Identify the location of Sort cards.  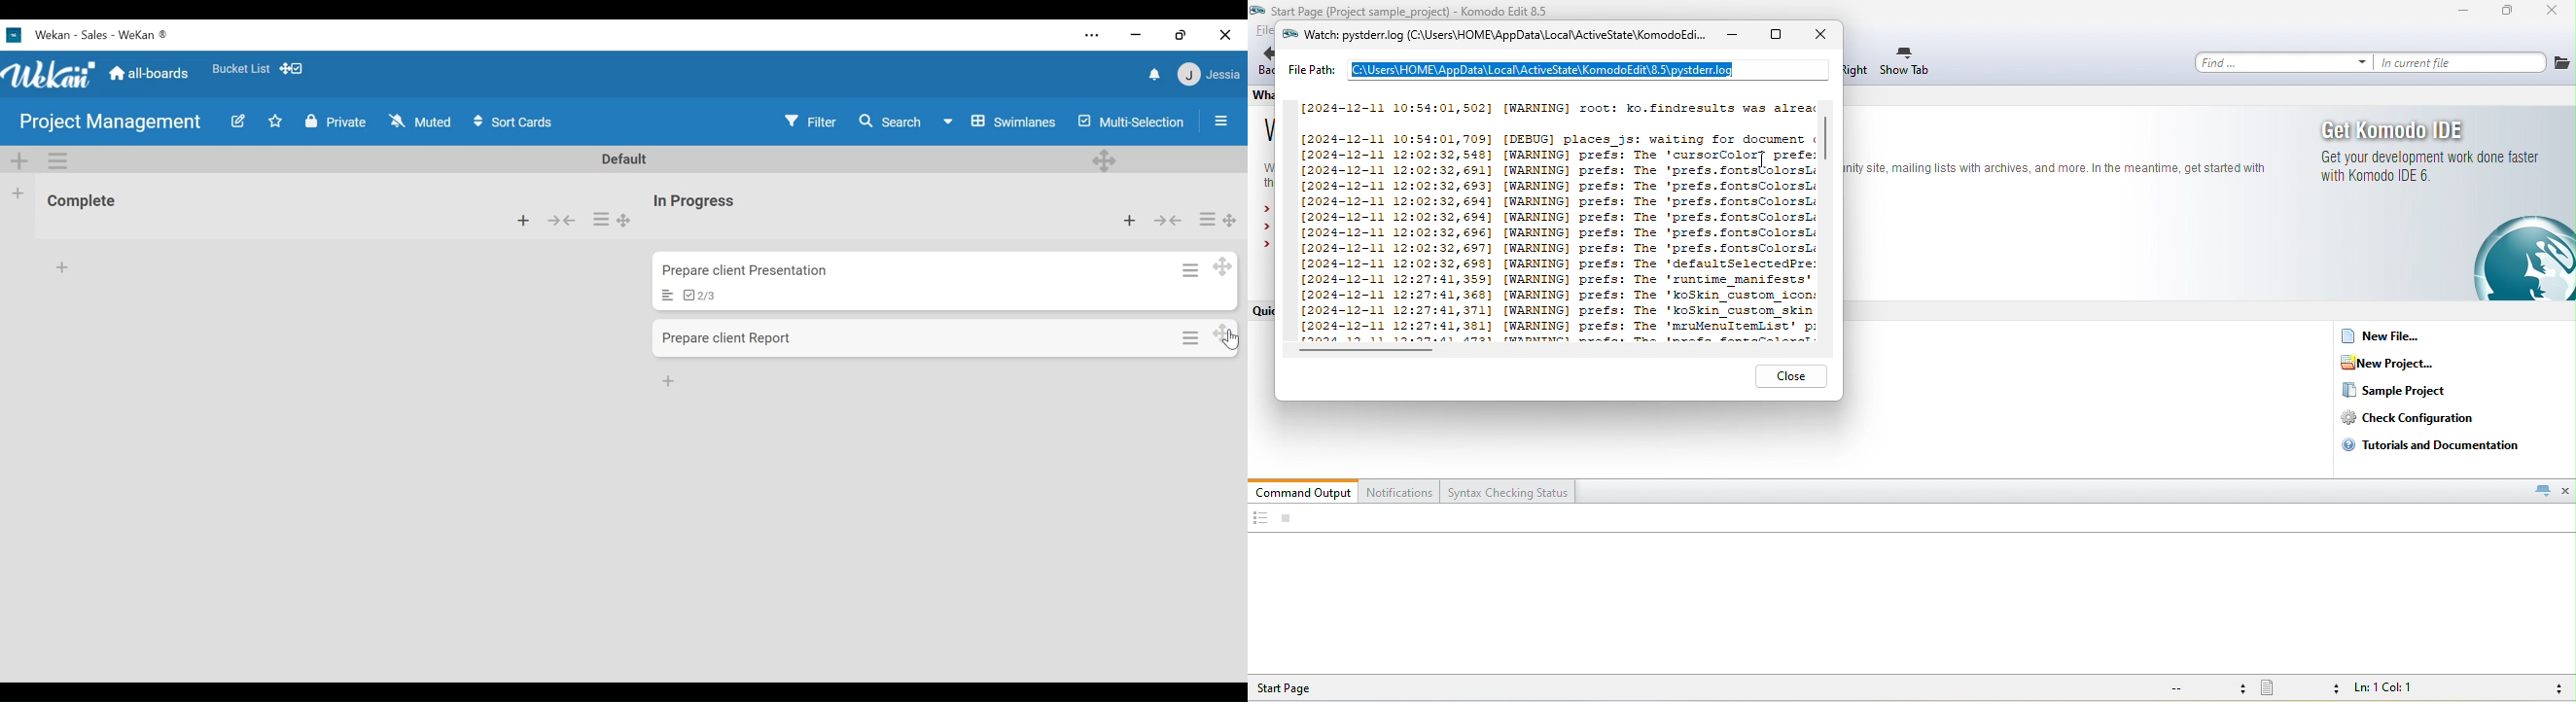
(516, 122).